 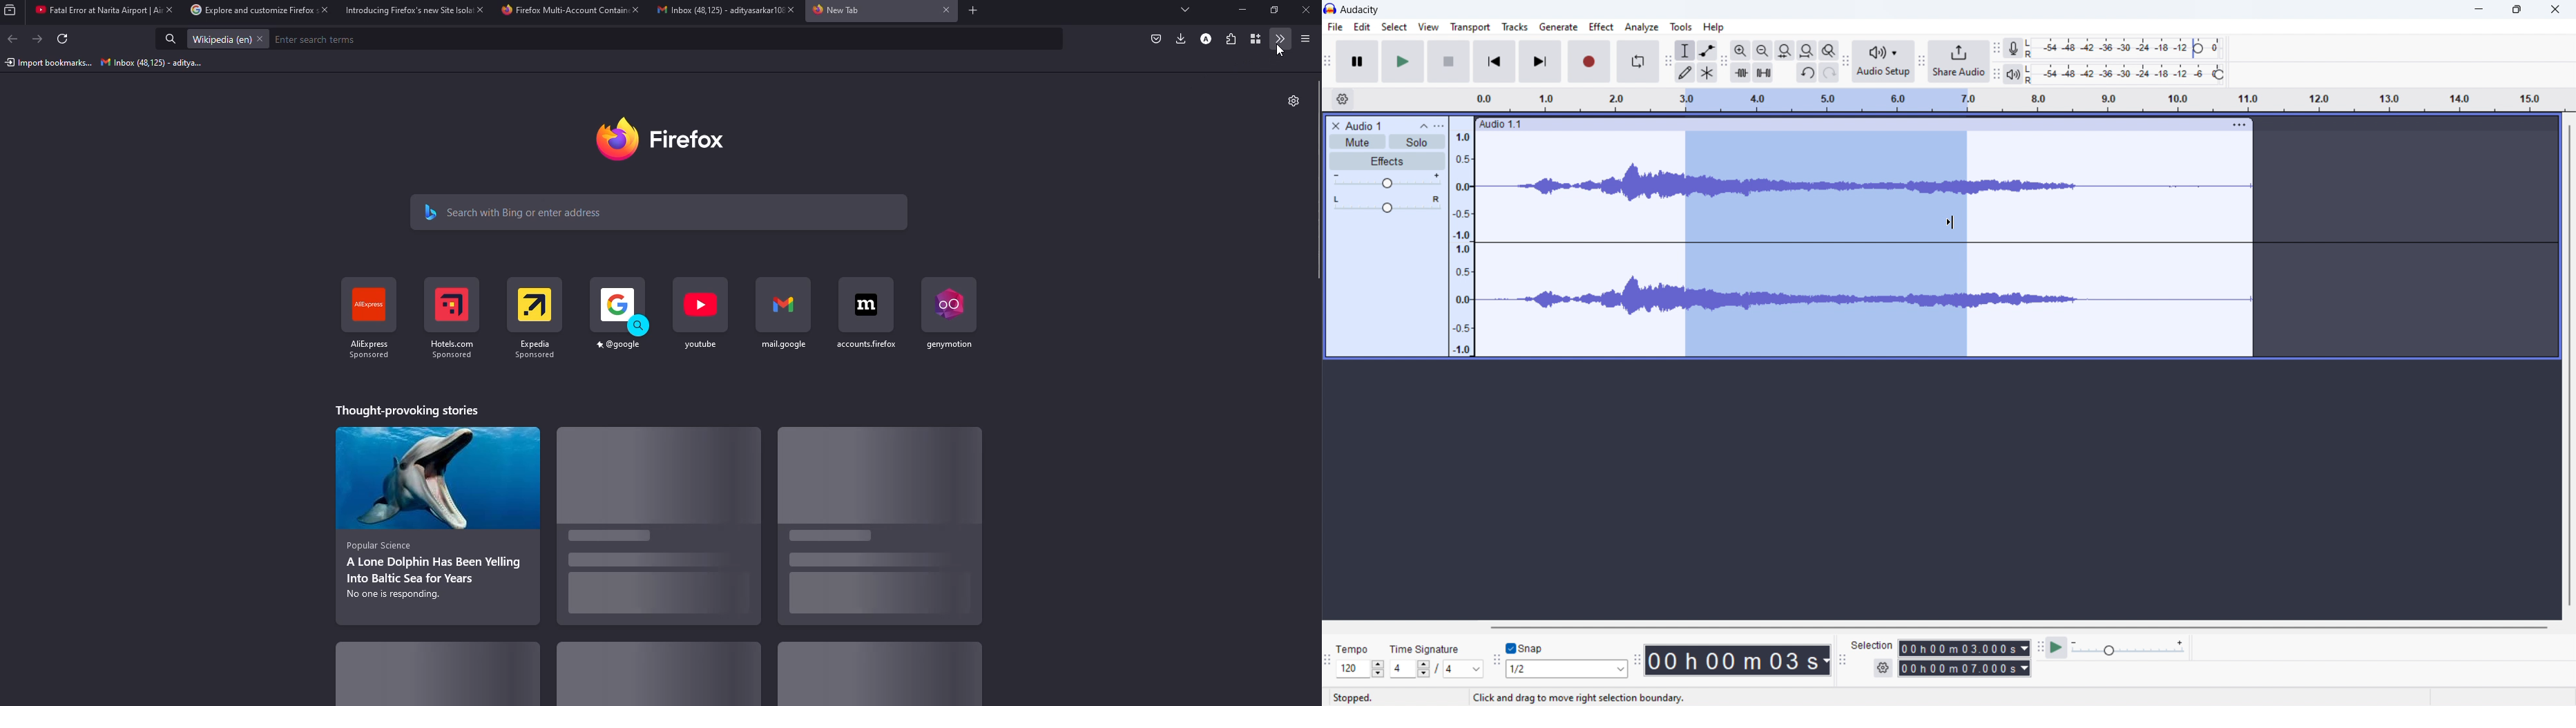 I want to click on shortcut, so click(x=947, y=312).